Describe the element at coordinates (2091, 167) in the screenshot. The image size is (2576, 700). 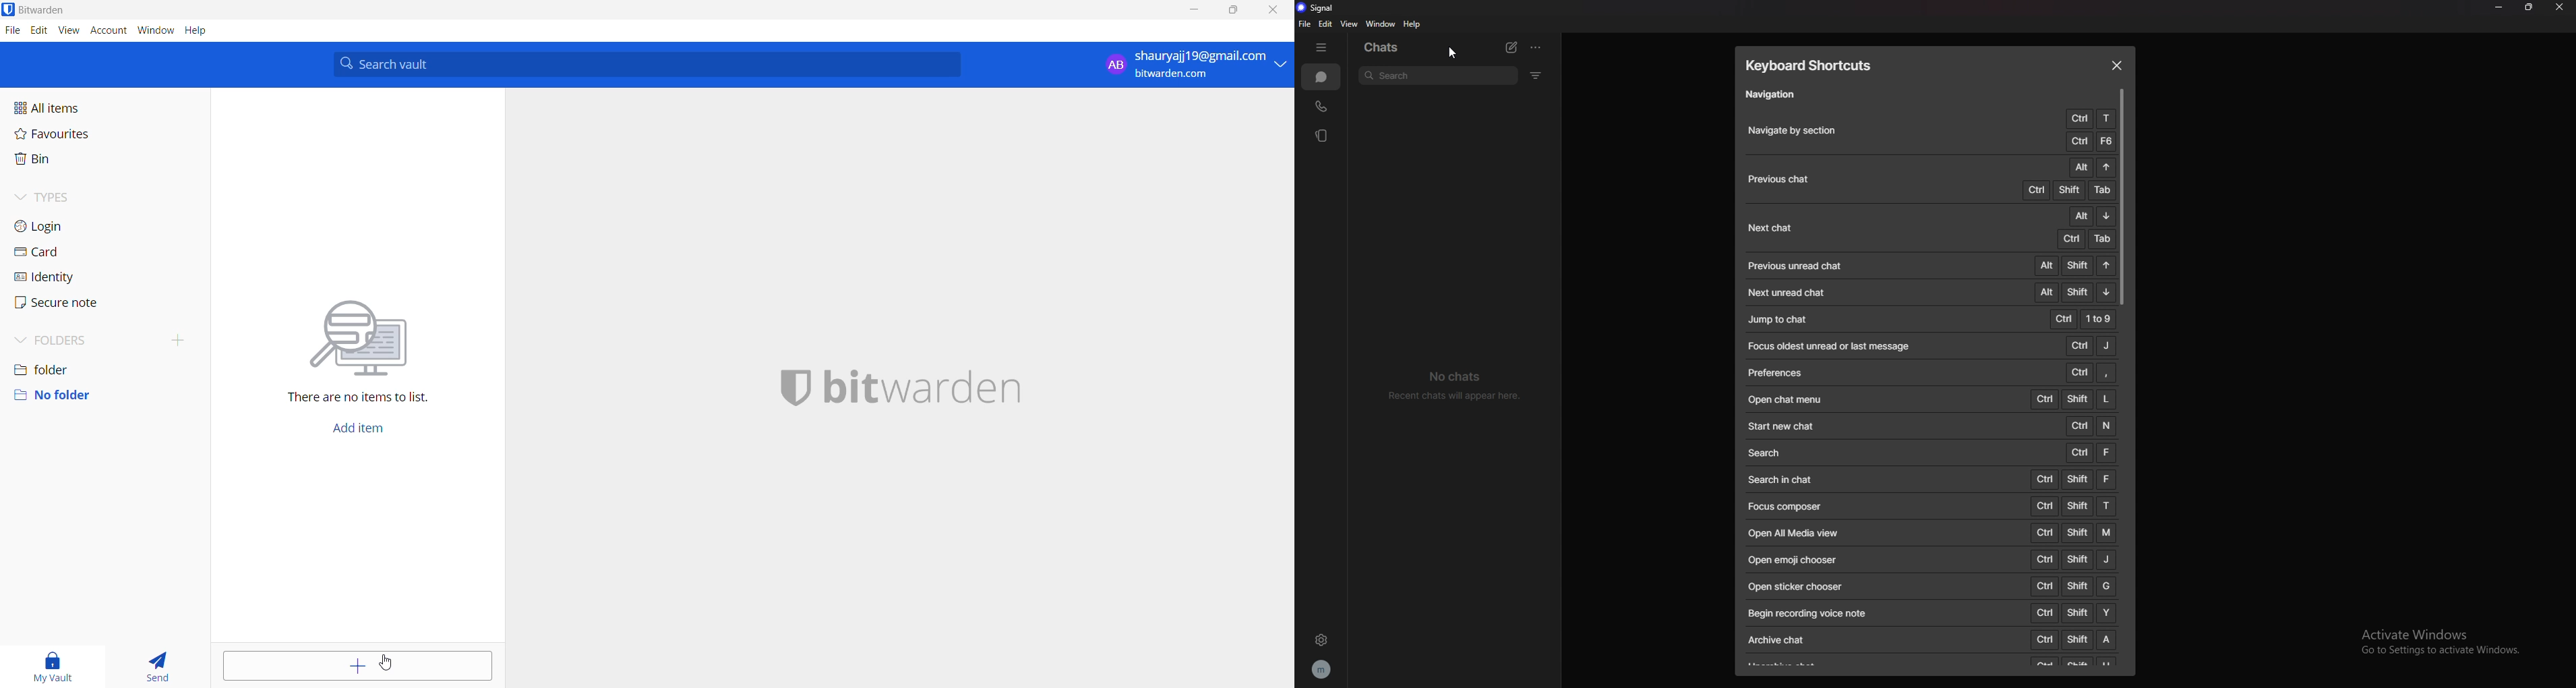
I see `ALT + UP` at that location.